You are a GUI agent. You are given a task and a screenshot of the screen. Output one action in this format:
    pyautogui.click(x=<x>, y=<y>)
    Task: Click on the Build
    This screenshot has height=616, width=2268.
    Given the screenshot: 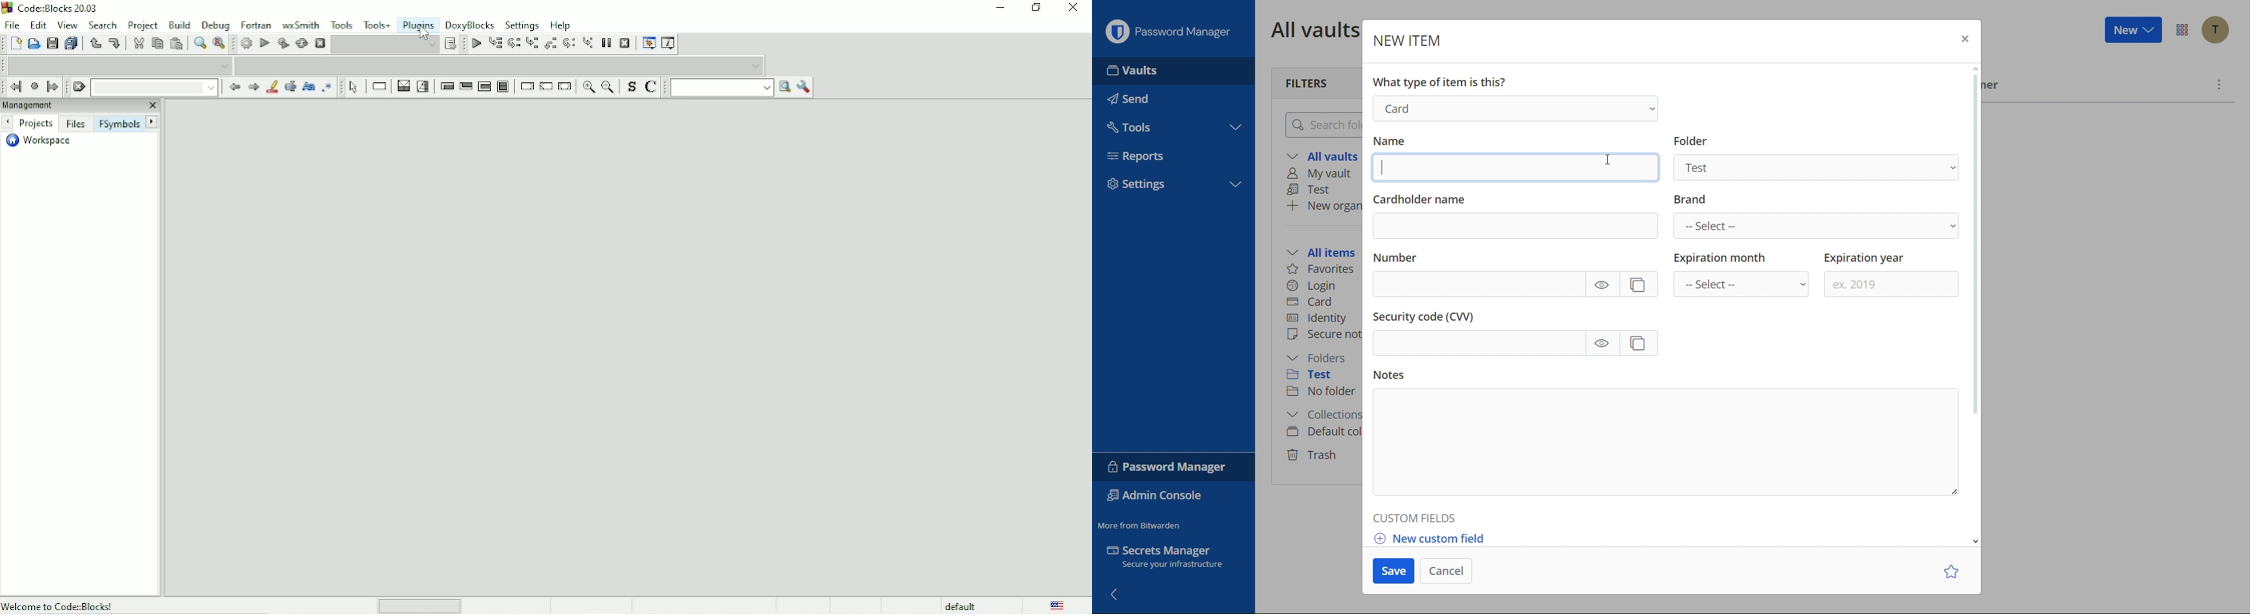 What is the action you would take?
    pyautogui.click(x=180, y=23)
    